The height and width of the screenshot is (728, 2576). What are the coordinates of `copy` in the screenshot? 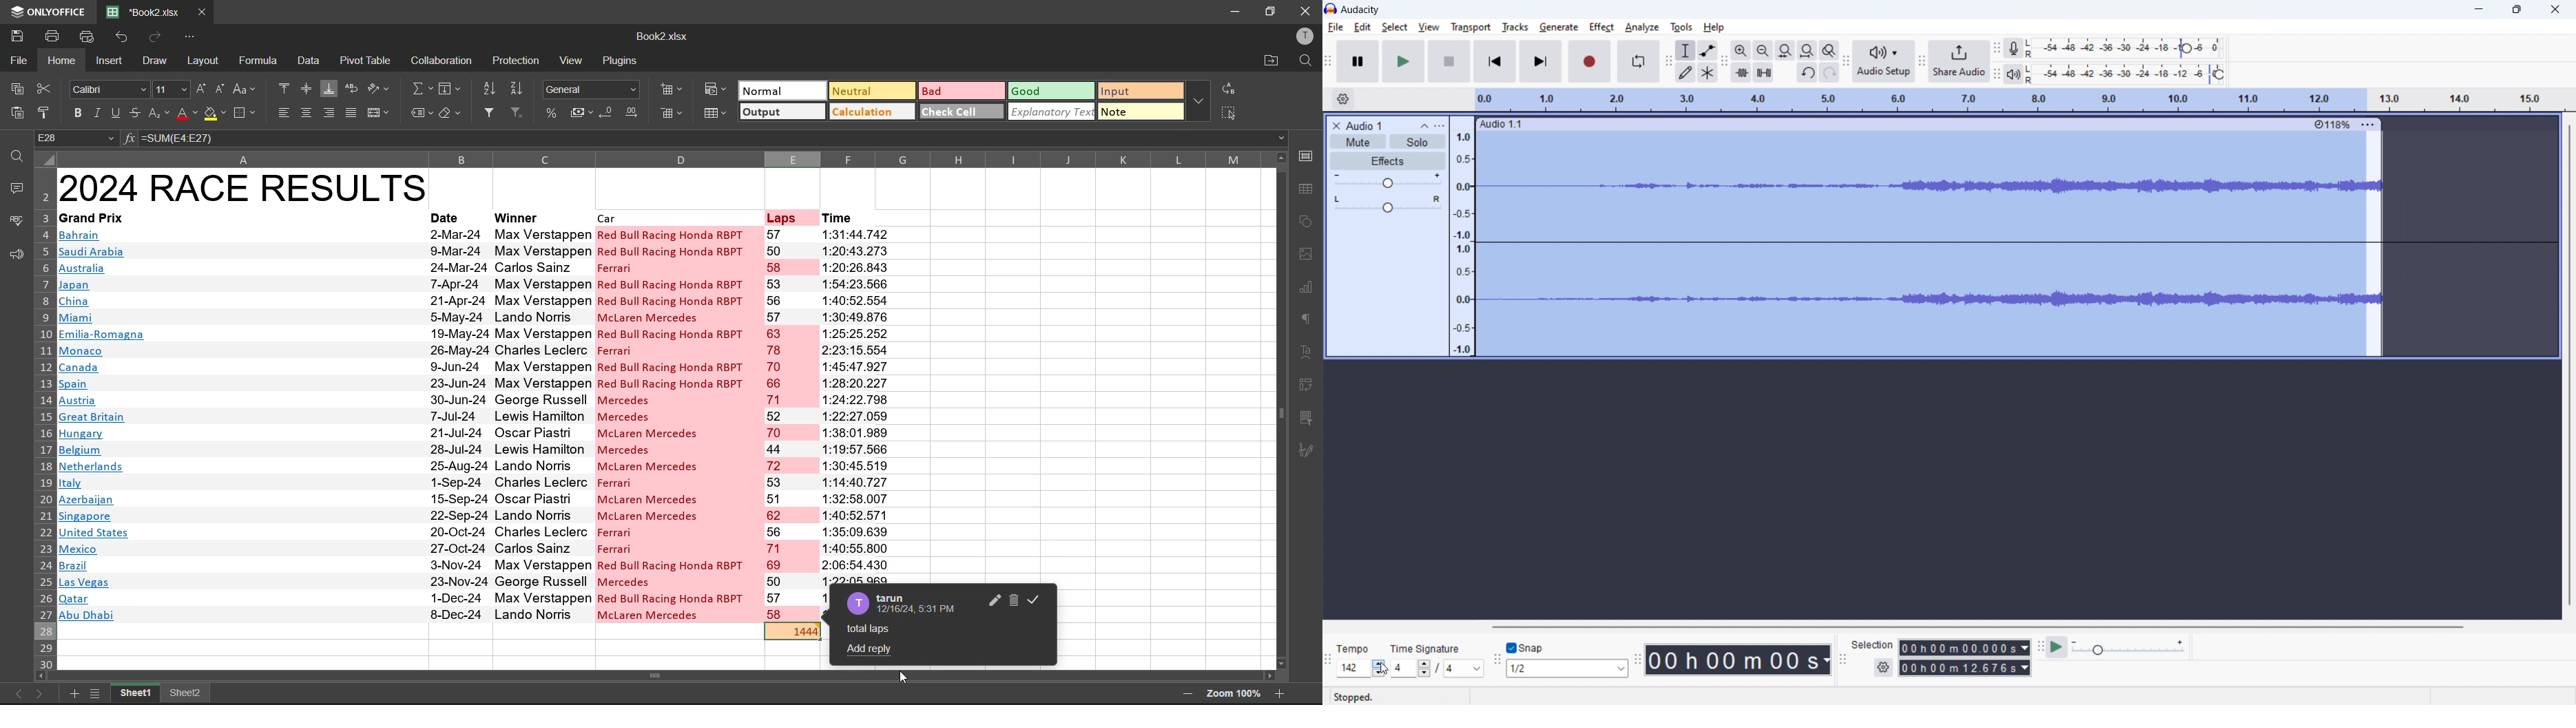 It's located at (15, 86).